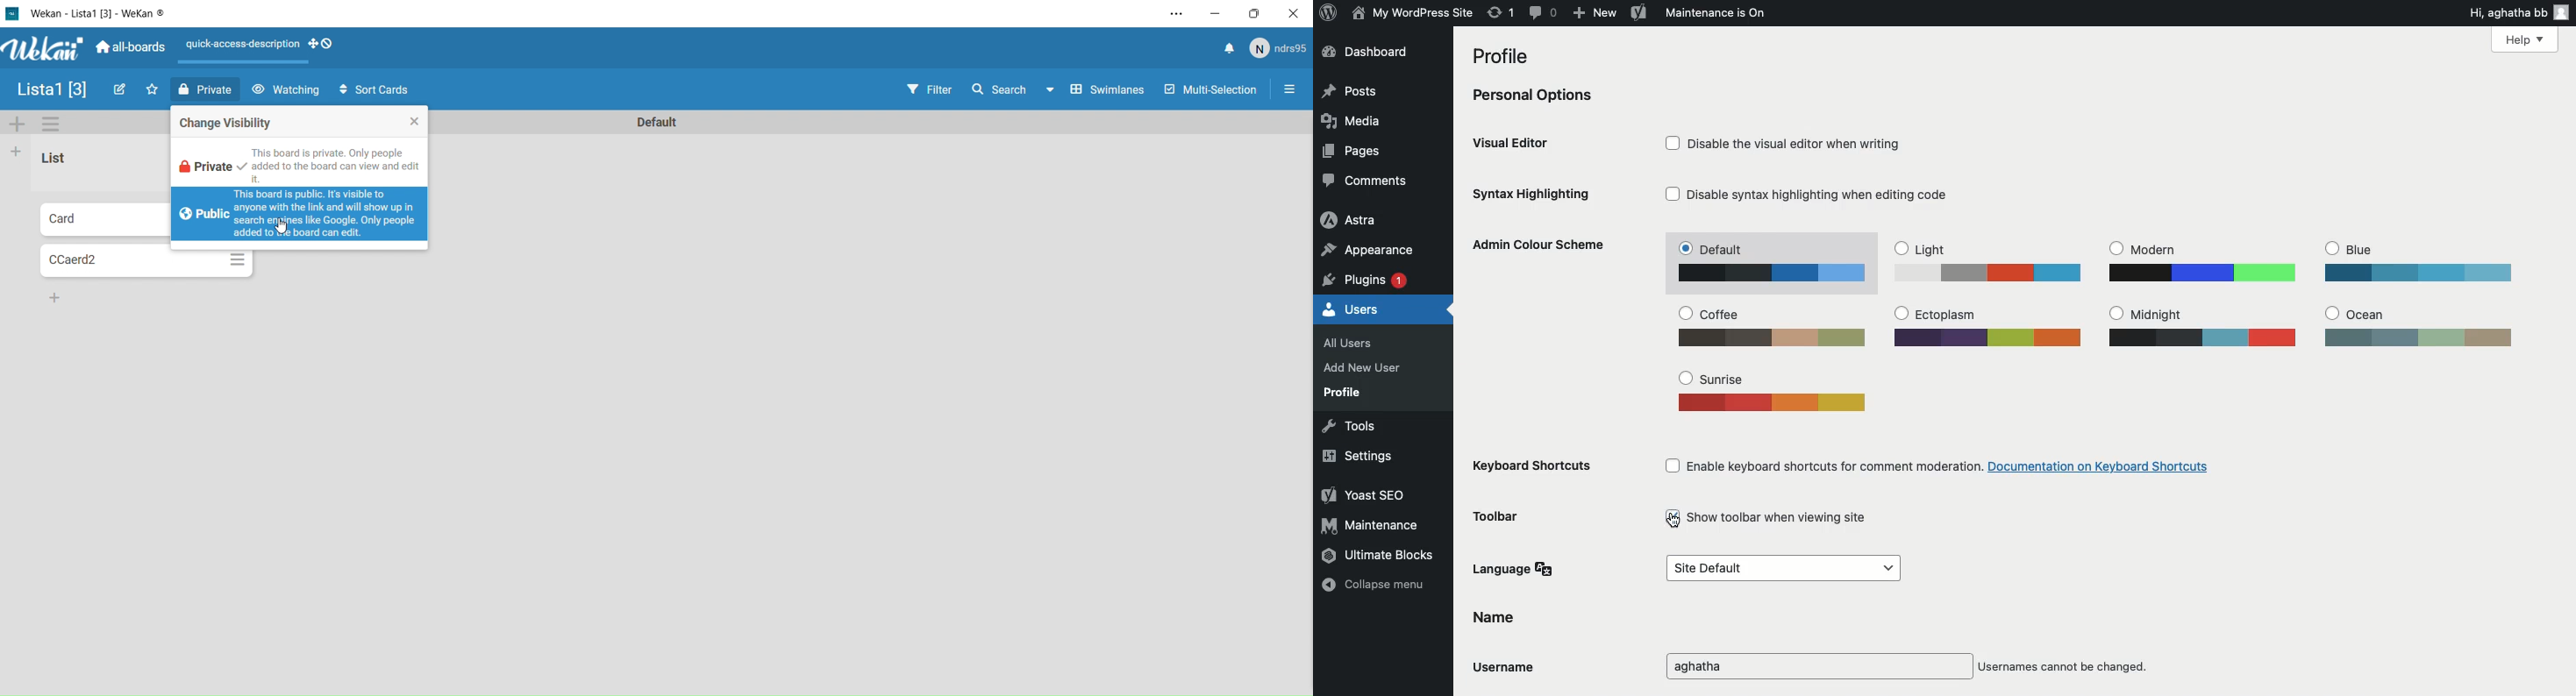  Describe the element at coordinates (1787, 143) in the screenshot. I see `Disable the visual editor when writing` at that location.